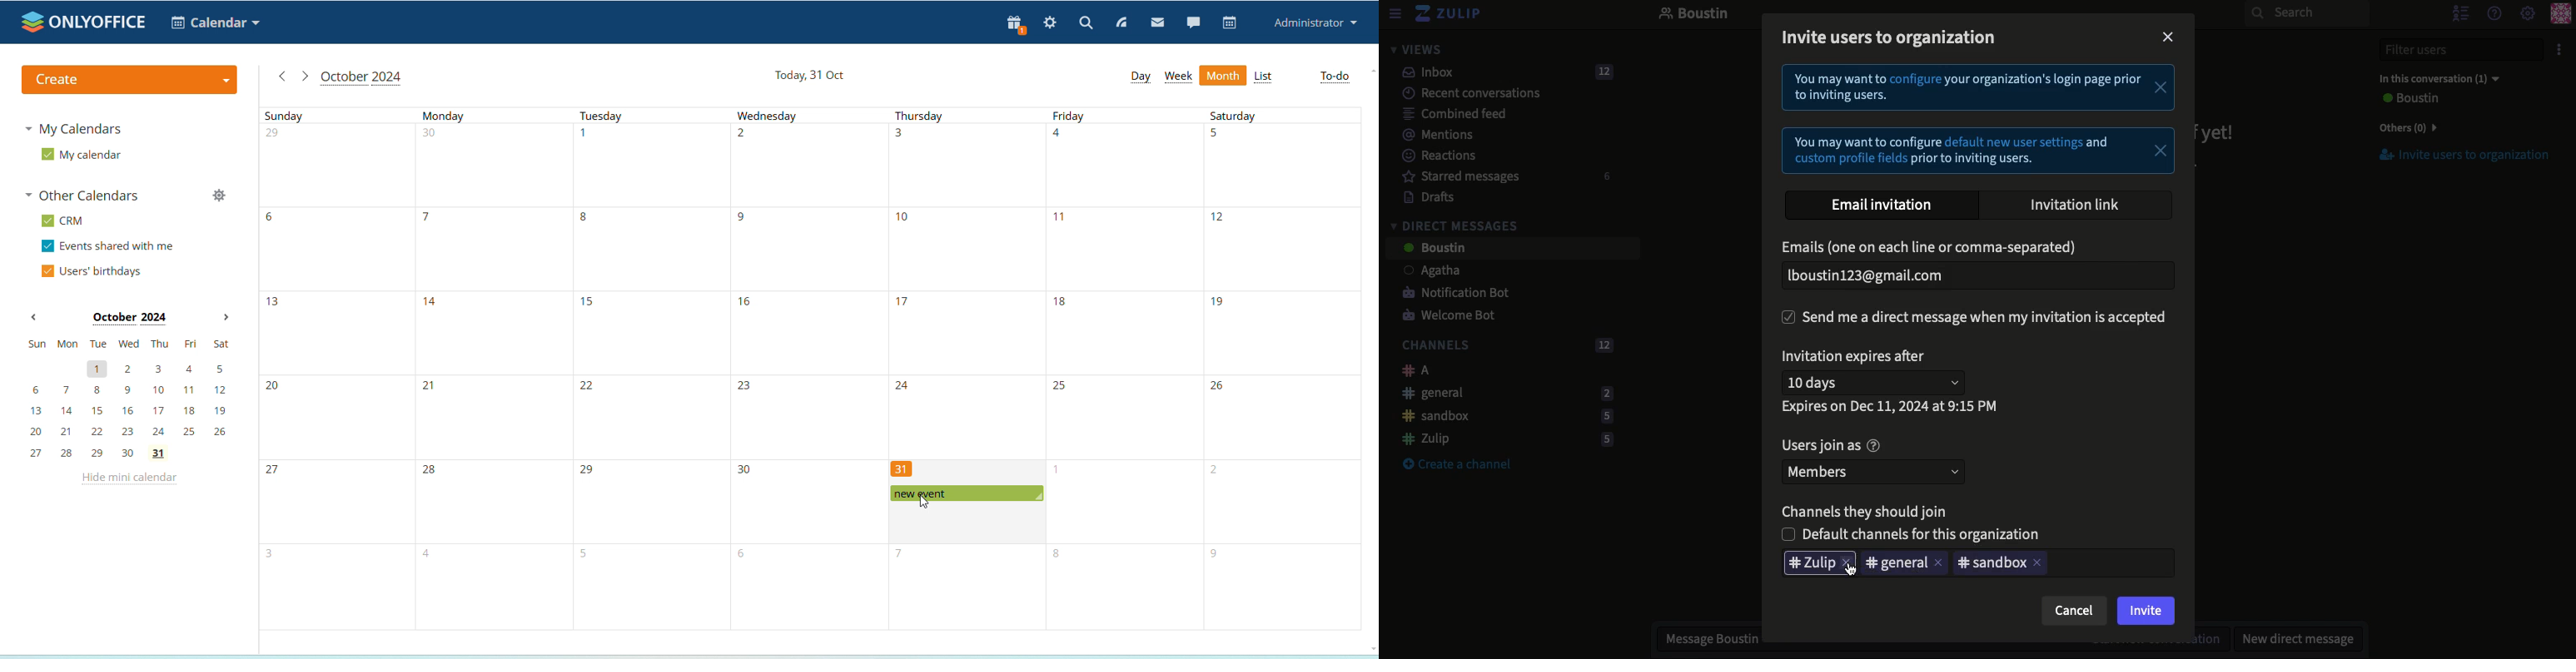  I want to click on Views, so click(1415, 49).